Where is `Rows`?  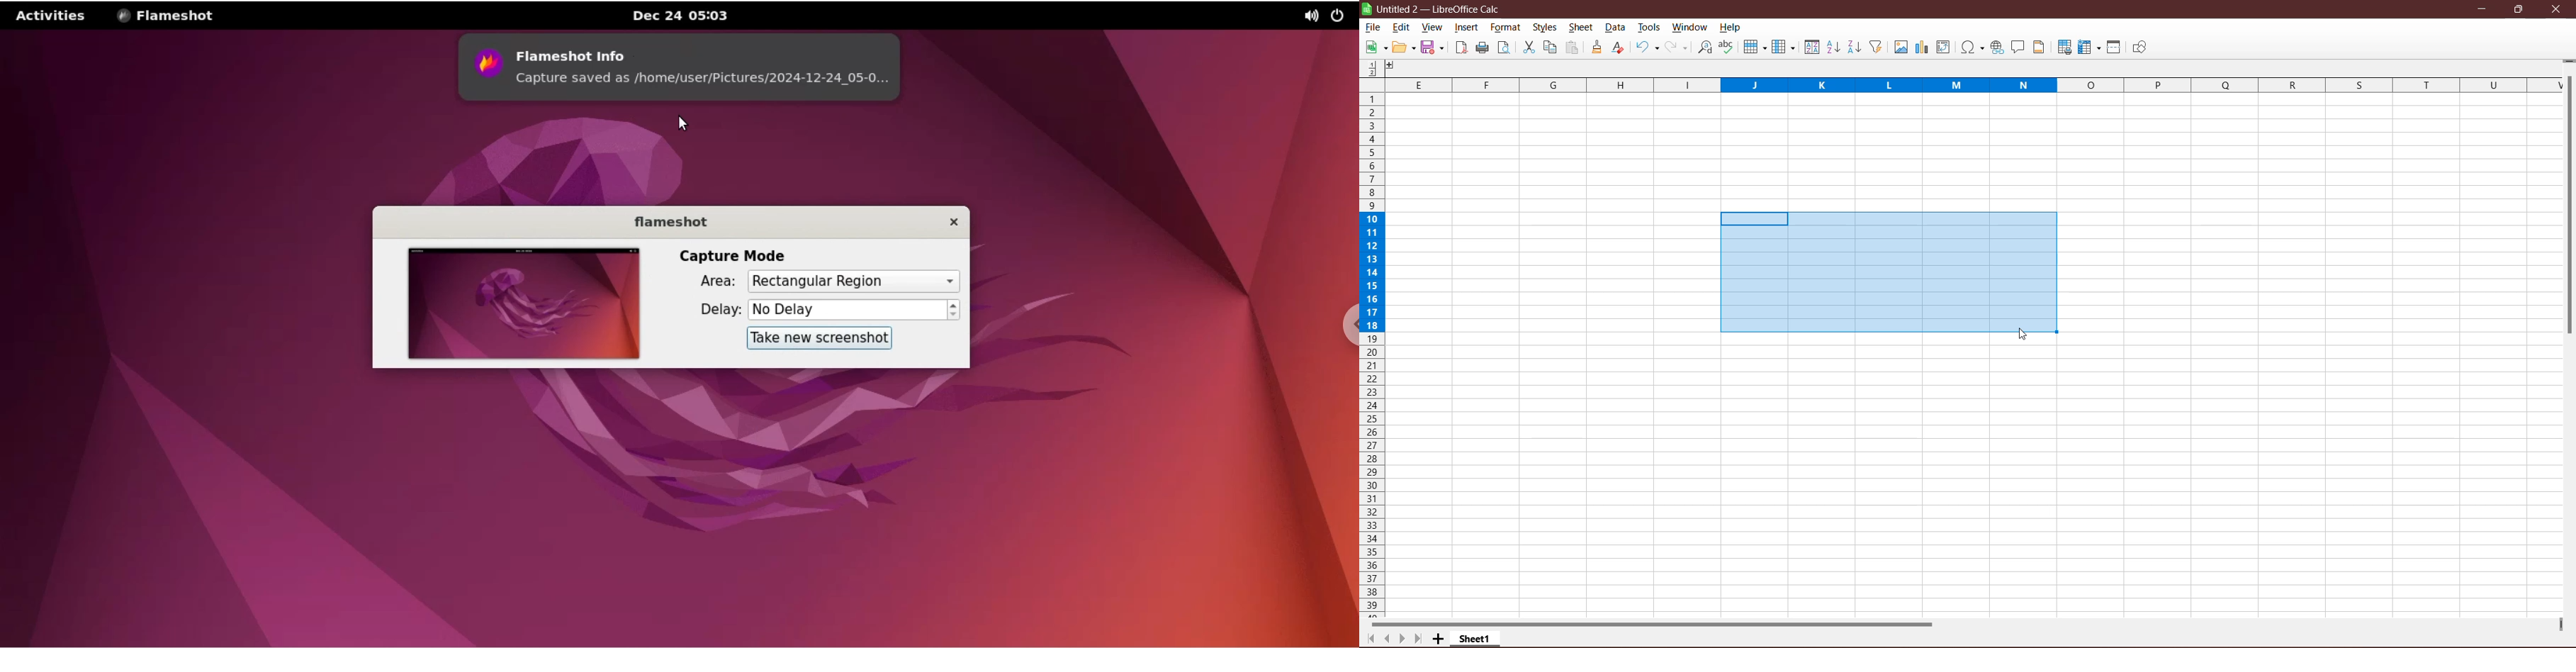
Rows is located at coordinates (1753, 48).